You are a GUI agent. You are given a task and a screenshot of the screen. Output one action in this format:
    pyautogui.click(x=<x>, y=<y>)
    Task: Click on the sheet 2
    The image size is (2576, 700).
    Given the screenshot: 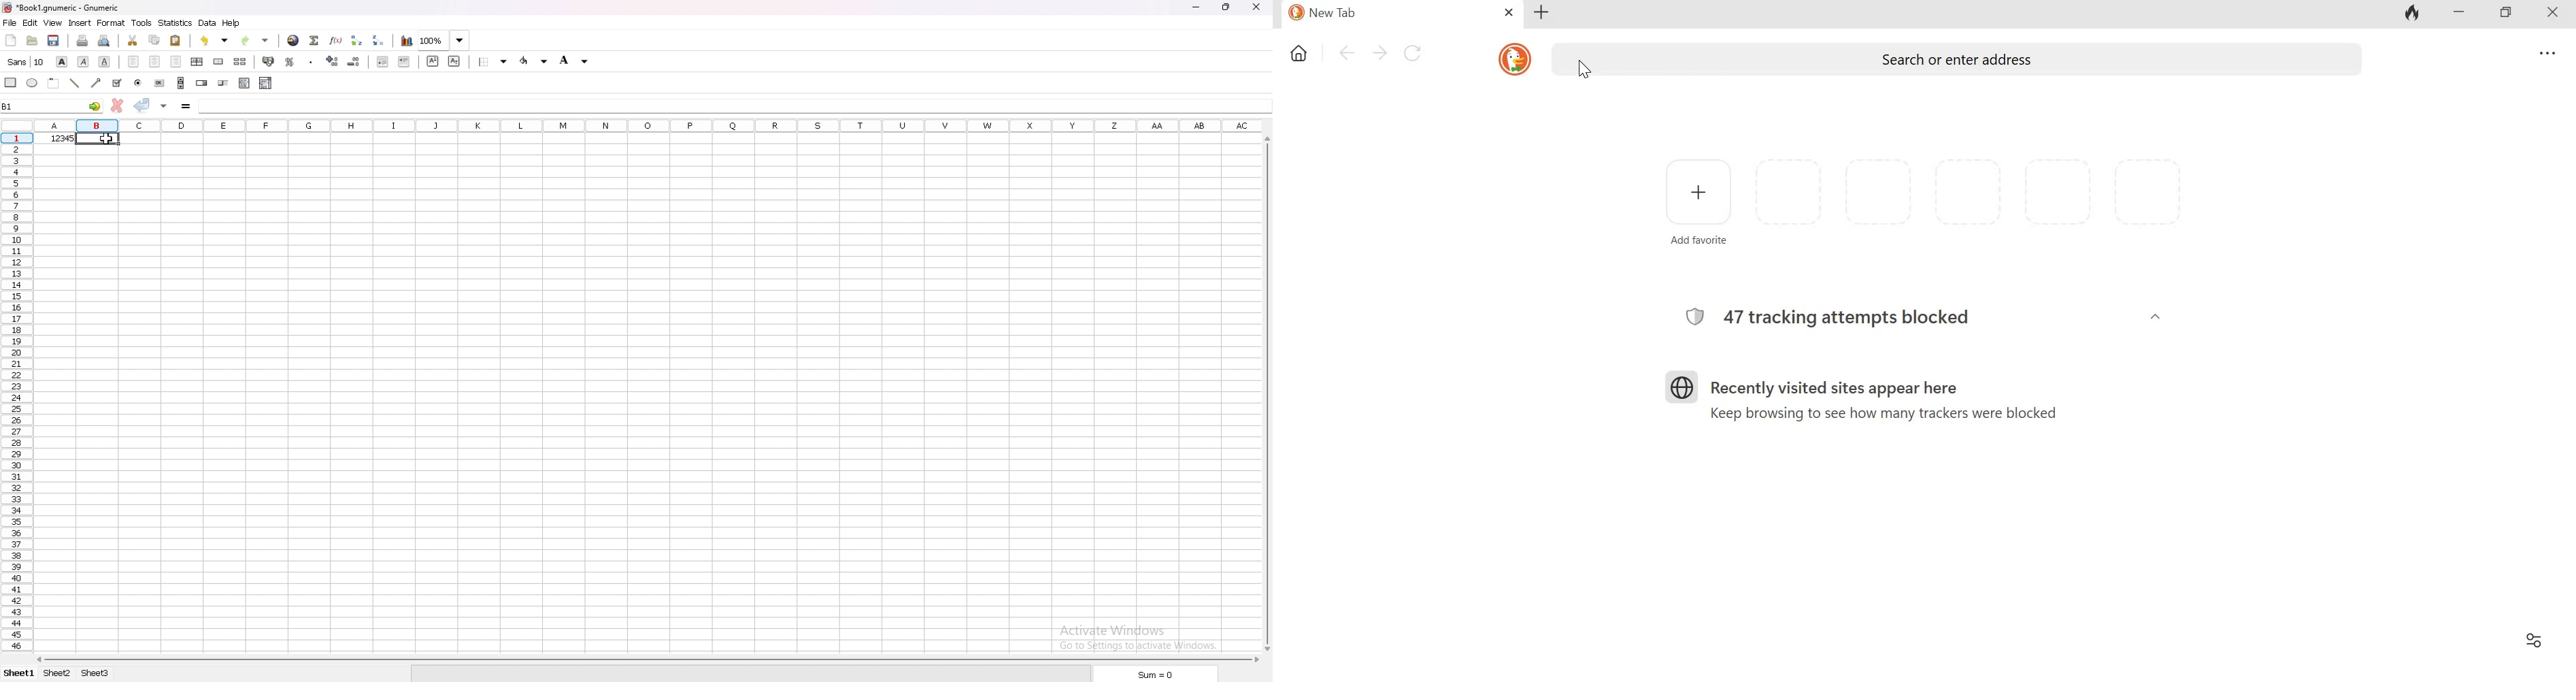 What is the action you would take?
    pyautogui.click(x=56, y=674)
    